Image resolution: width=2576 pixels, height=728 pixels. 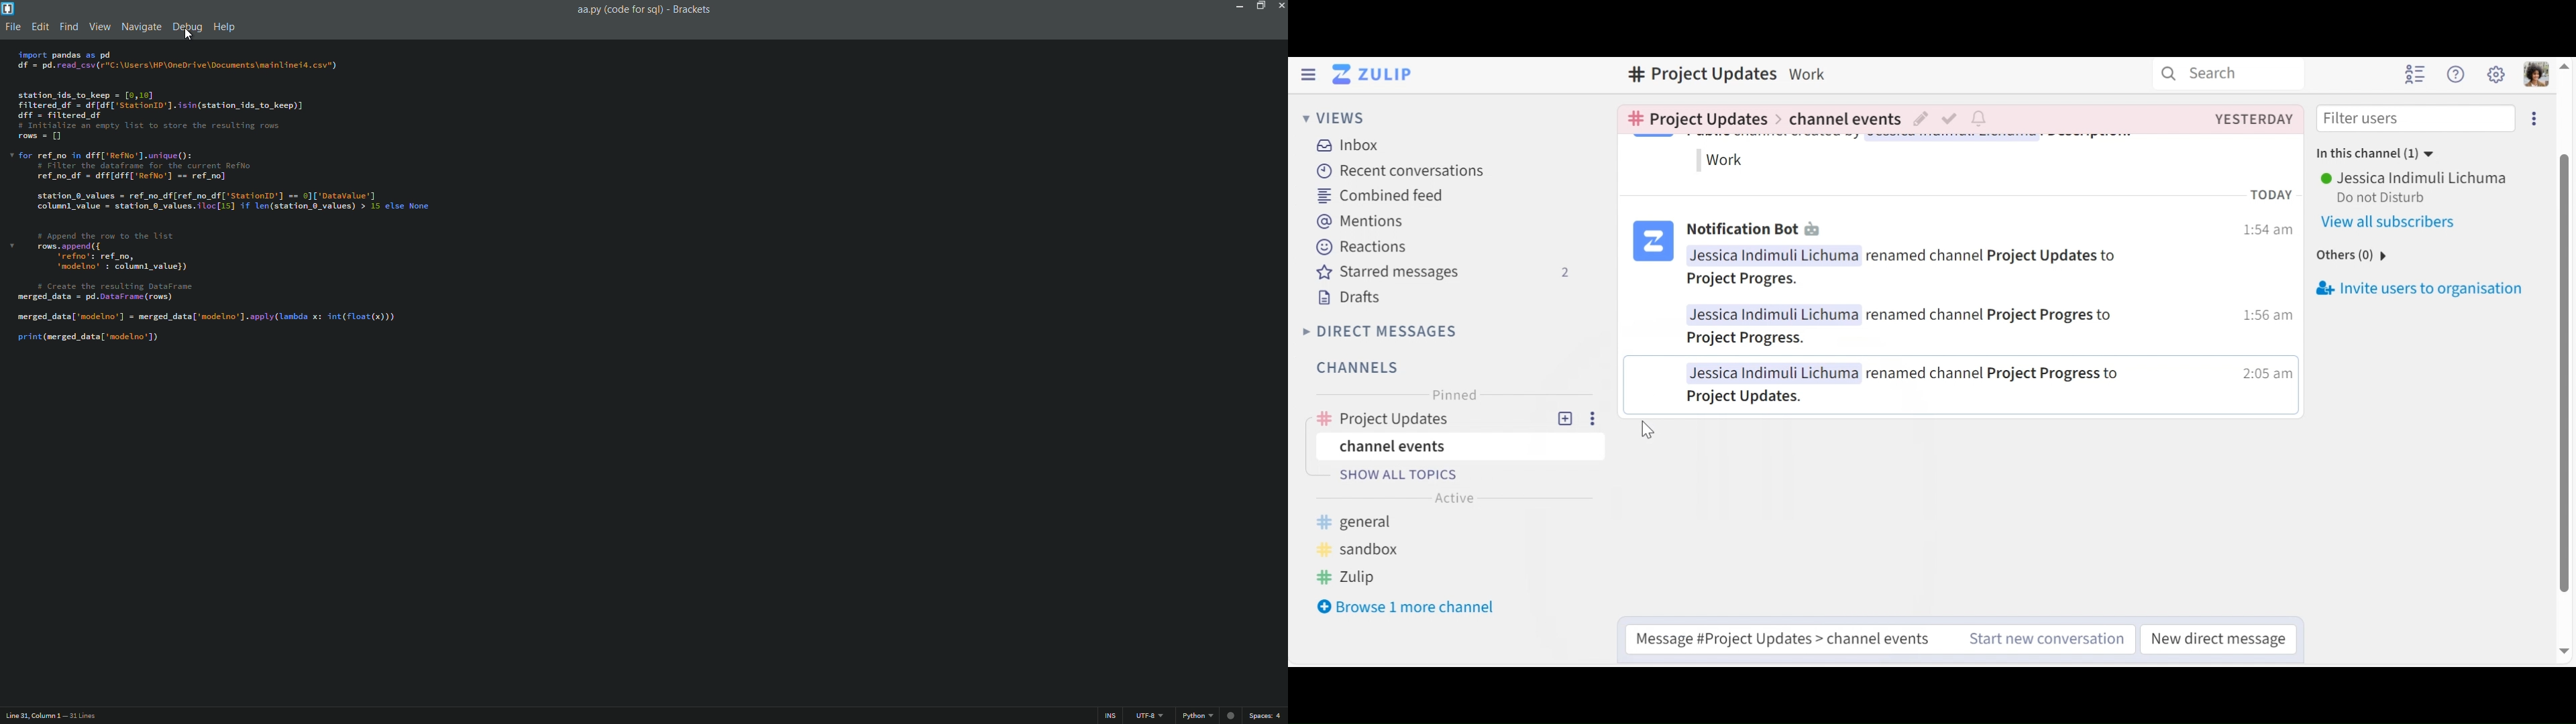 What do you see at coordinates (2398, 222) in the screenshot?
I see `View all users` at bounding box center [2398, 222].